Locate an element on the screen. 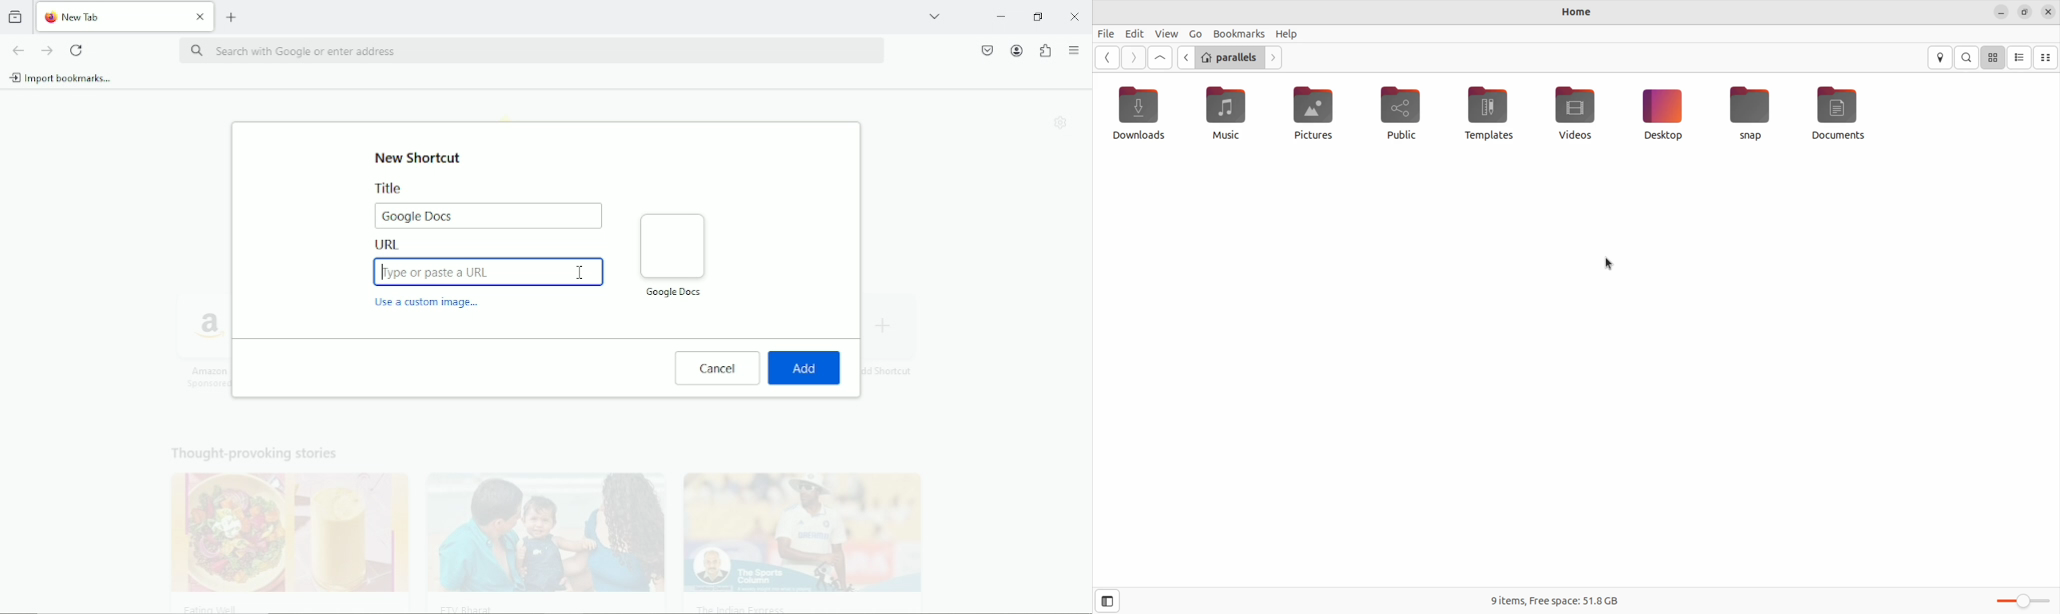 The height and width of the screenshot is (616, 2072). save to pocket is located at coordinates (986, 49).